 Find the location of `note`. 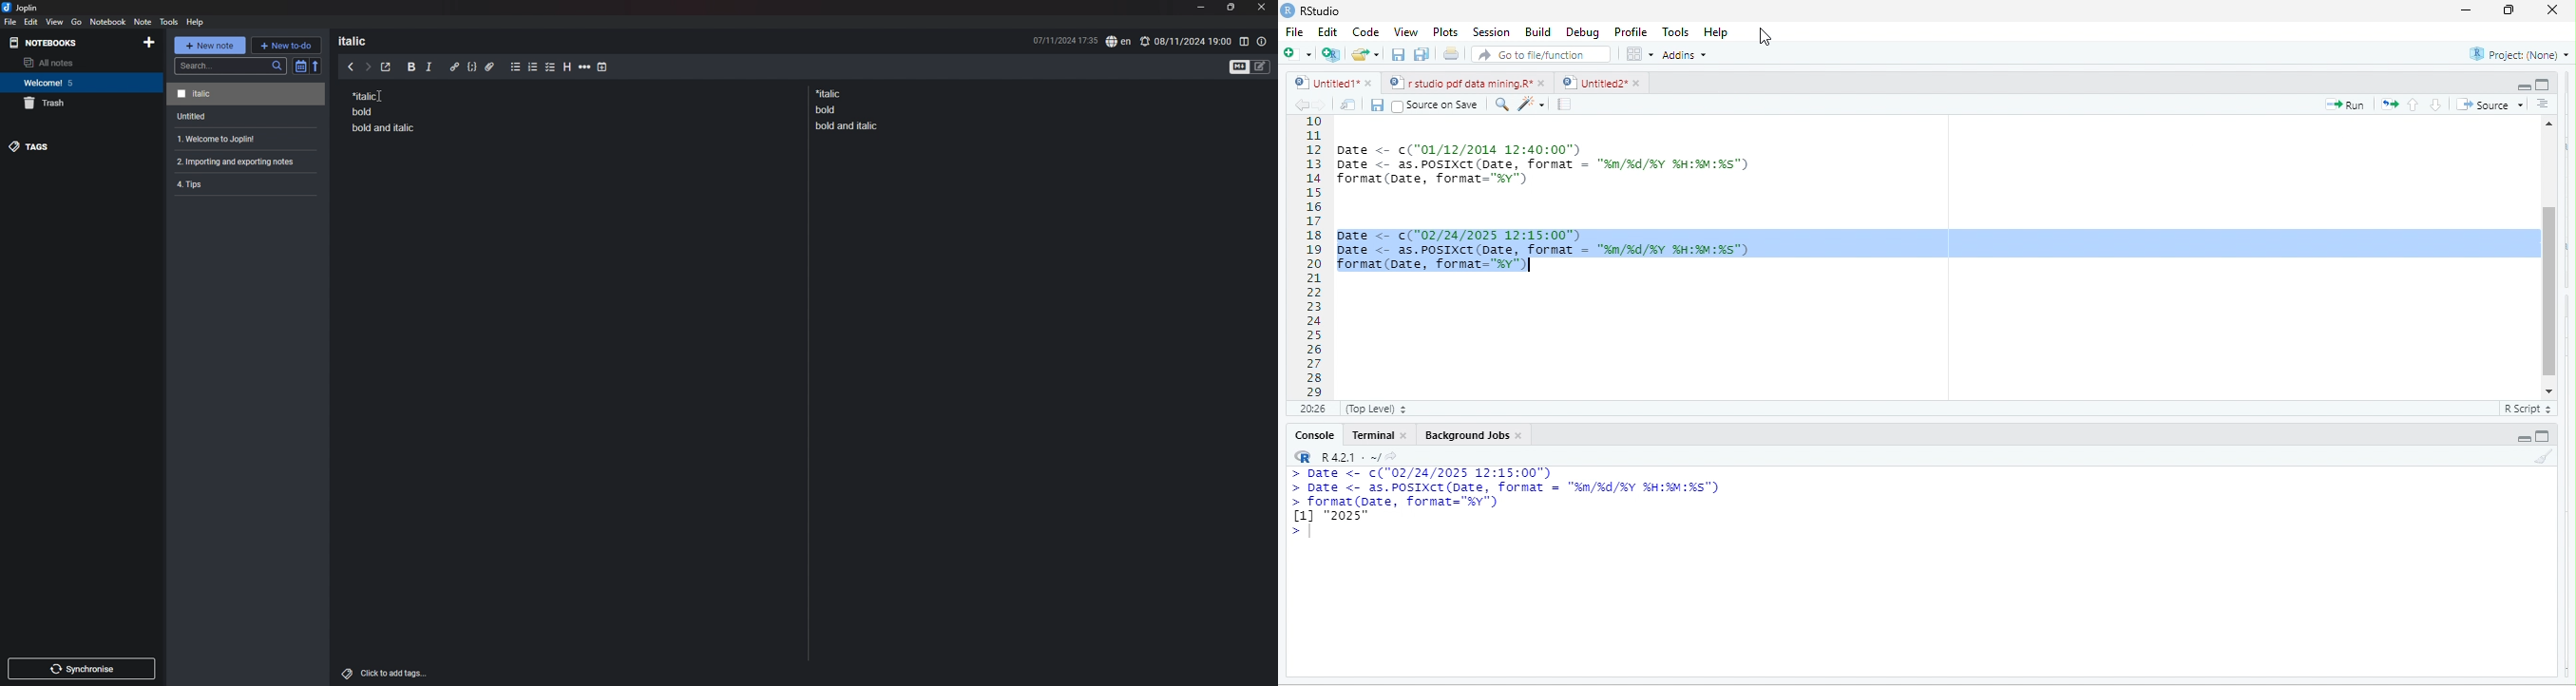

note is located at coordinates (248, 117).